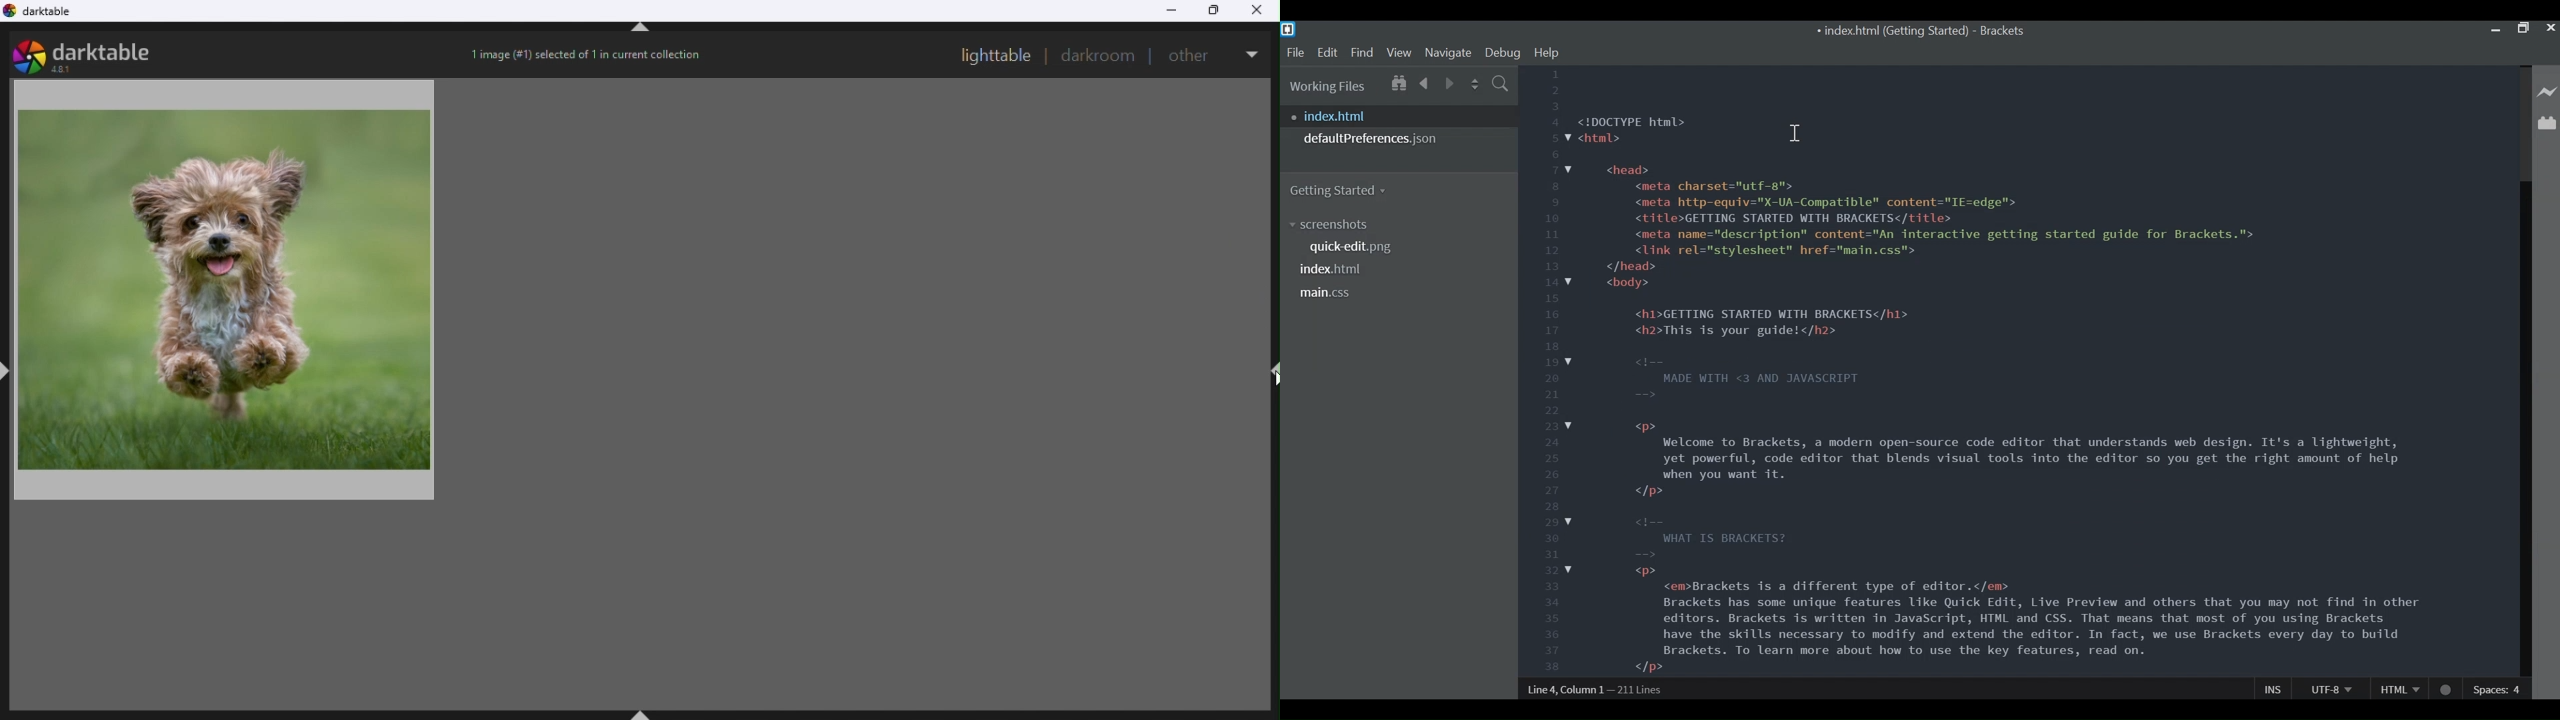 The height and width of the screenshot is (728, 2576). I want to click on shift+ctrl+t, so click(641, 31).